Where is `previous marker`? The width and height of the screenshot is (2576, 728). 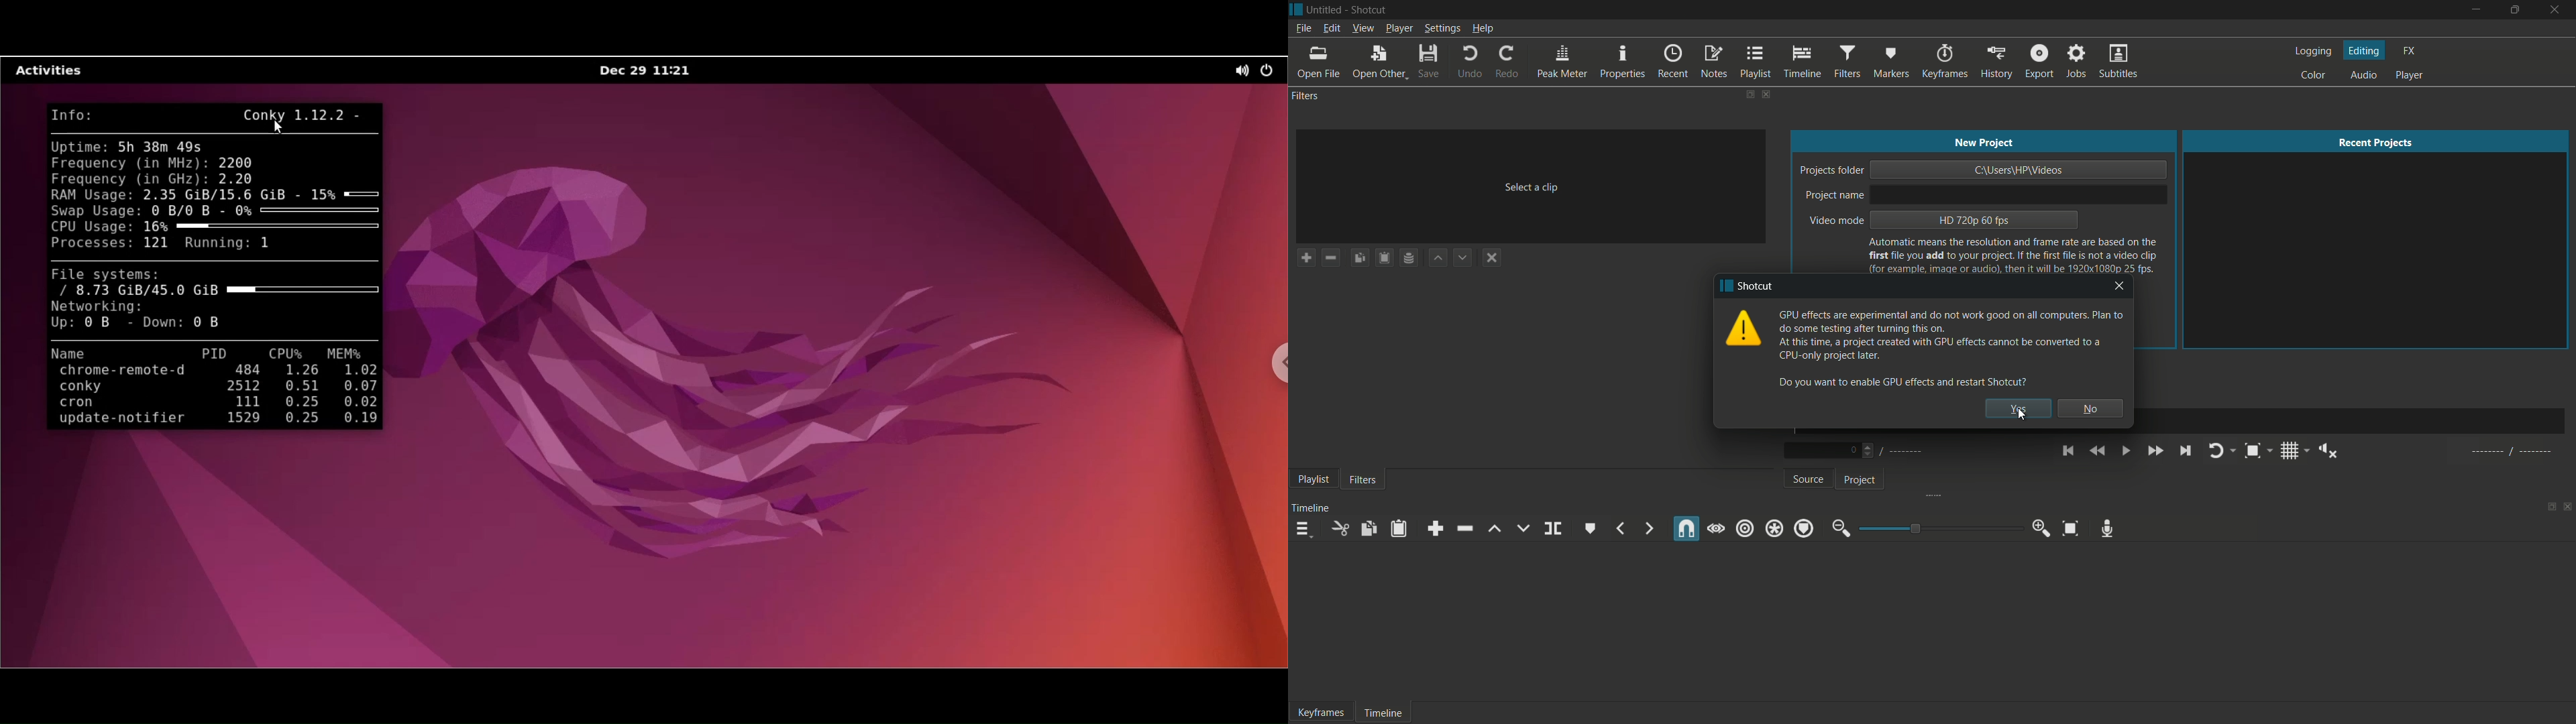
previous marker is located at coordinates (1620, 530).